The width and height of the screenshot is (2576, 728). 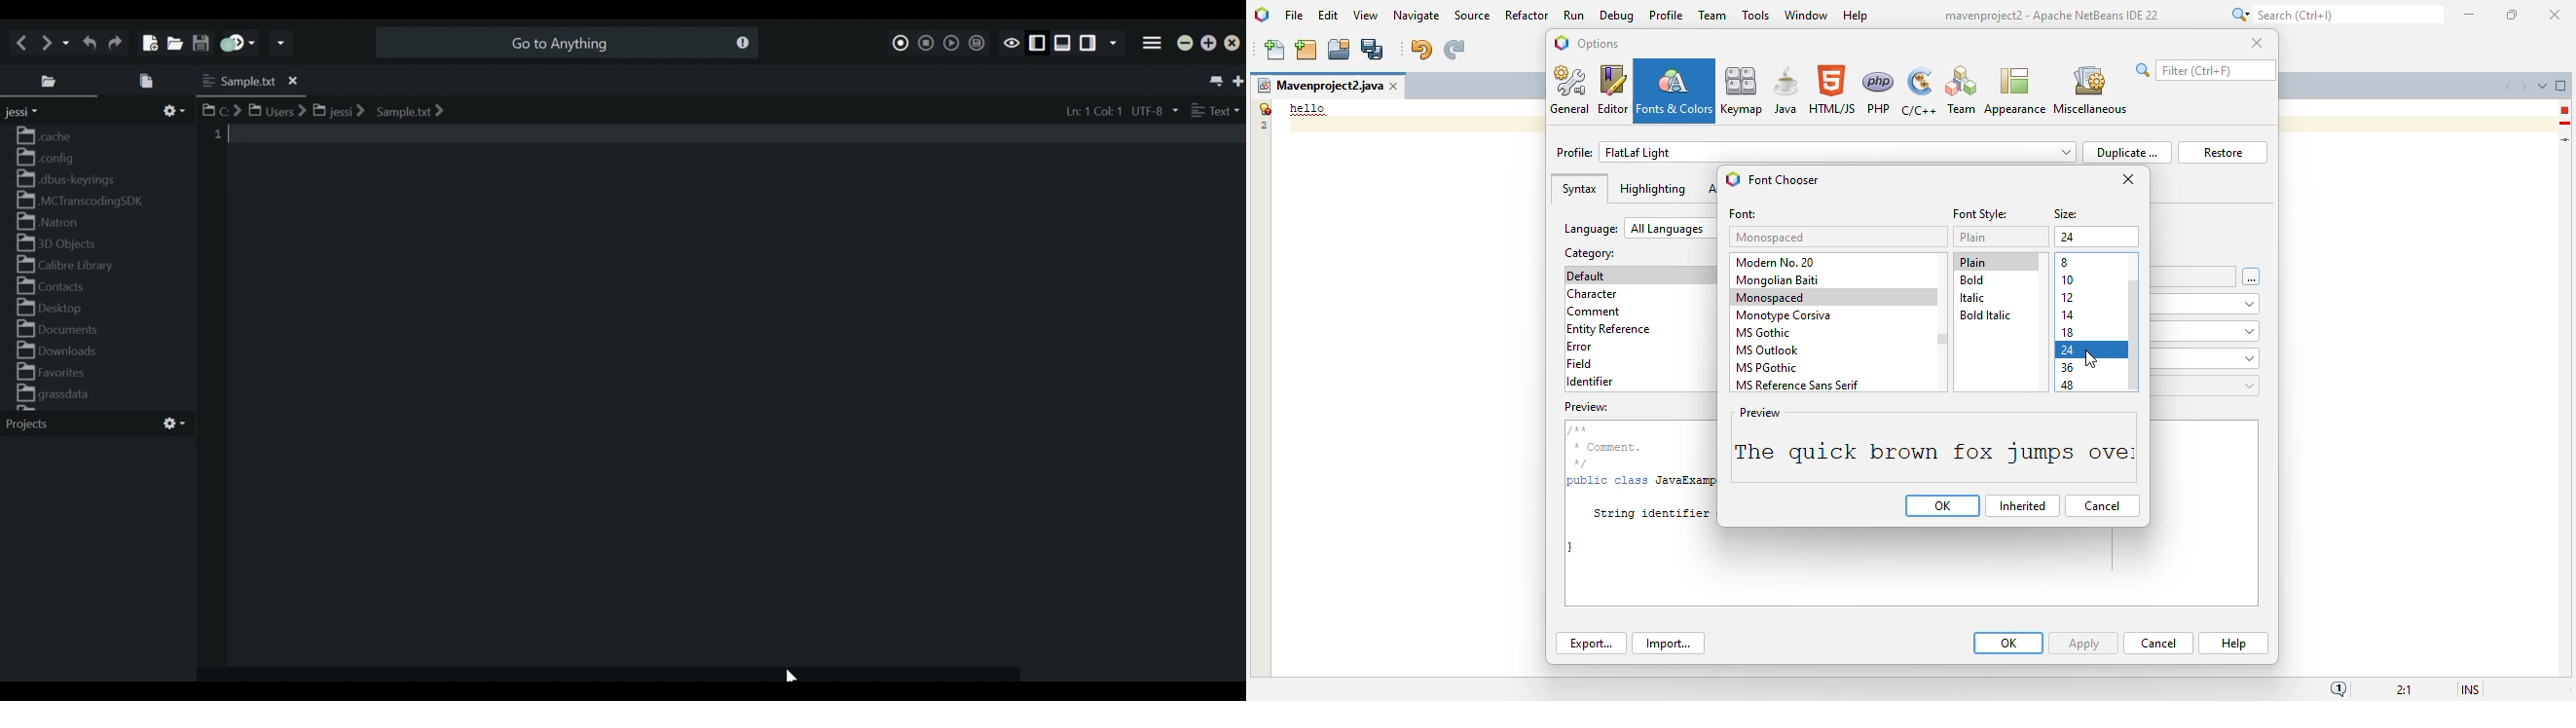 What do you see at coordinates (1373, 50) in the screenshot?
I see `save all` at bounding box center [1373, 50].